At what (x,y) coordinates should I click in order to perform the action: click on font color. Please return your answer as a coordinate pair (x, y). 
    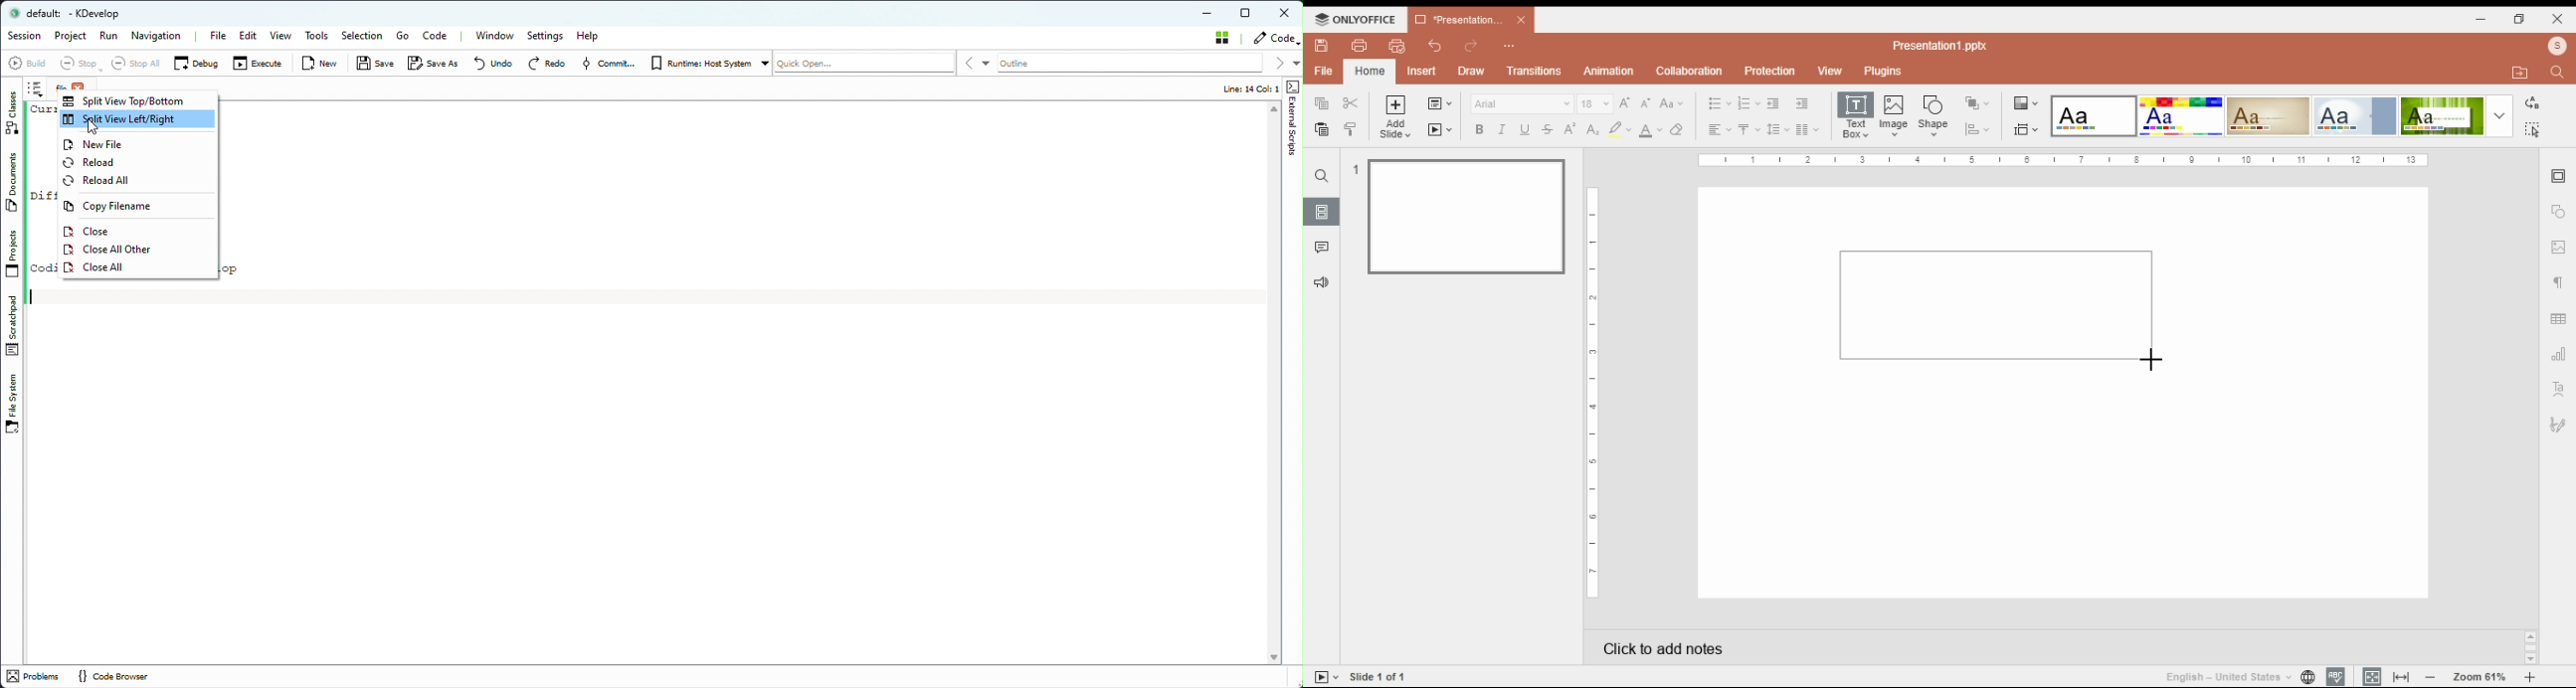
    Looking at the image, I should click on (1651, 130).